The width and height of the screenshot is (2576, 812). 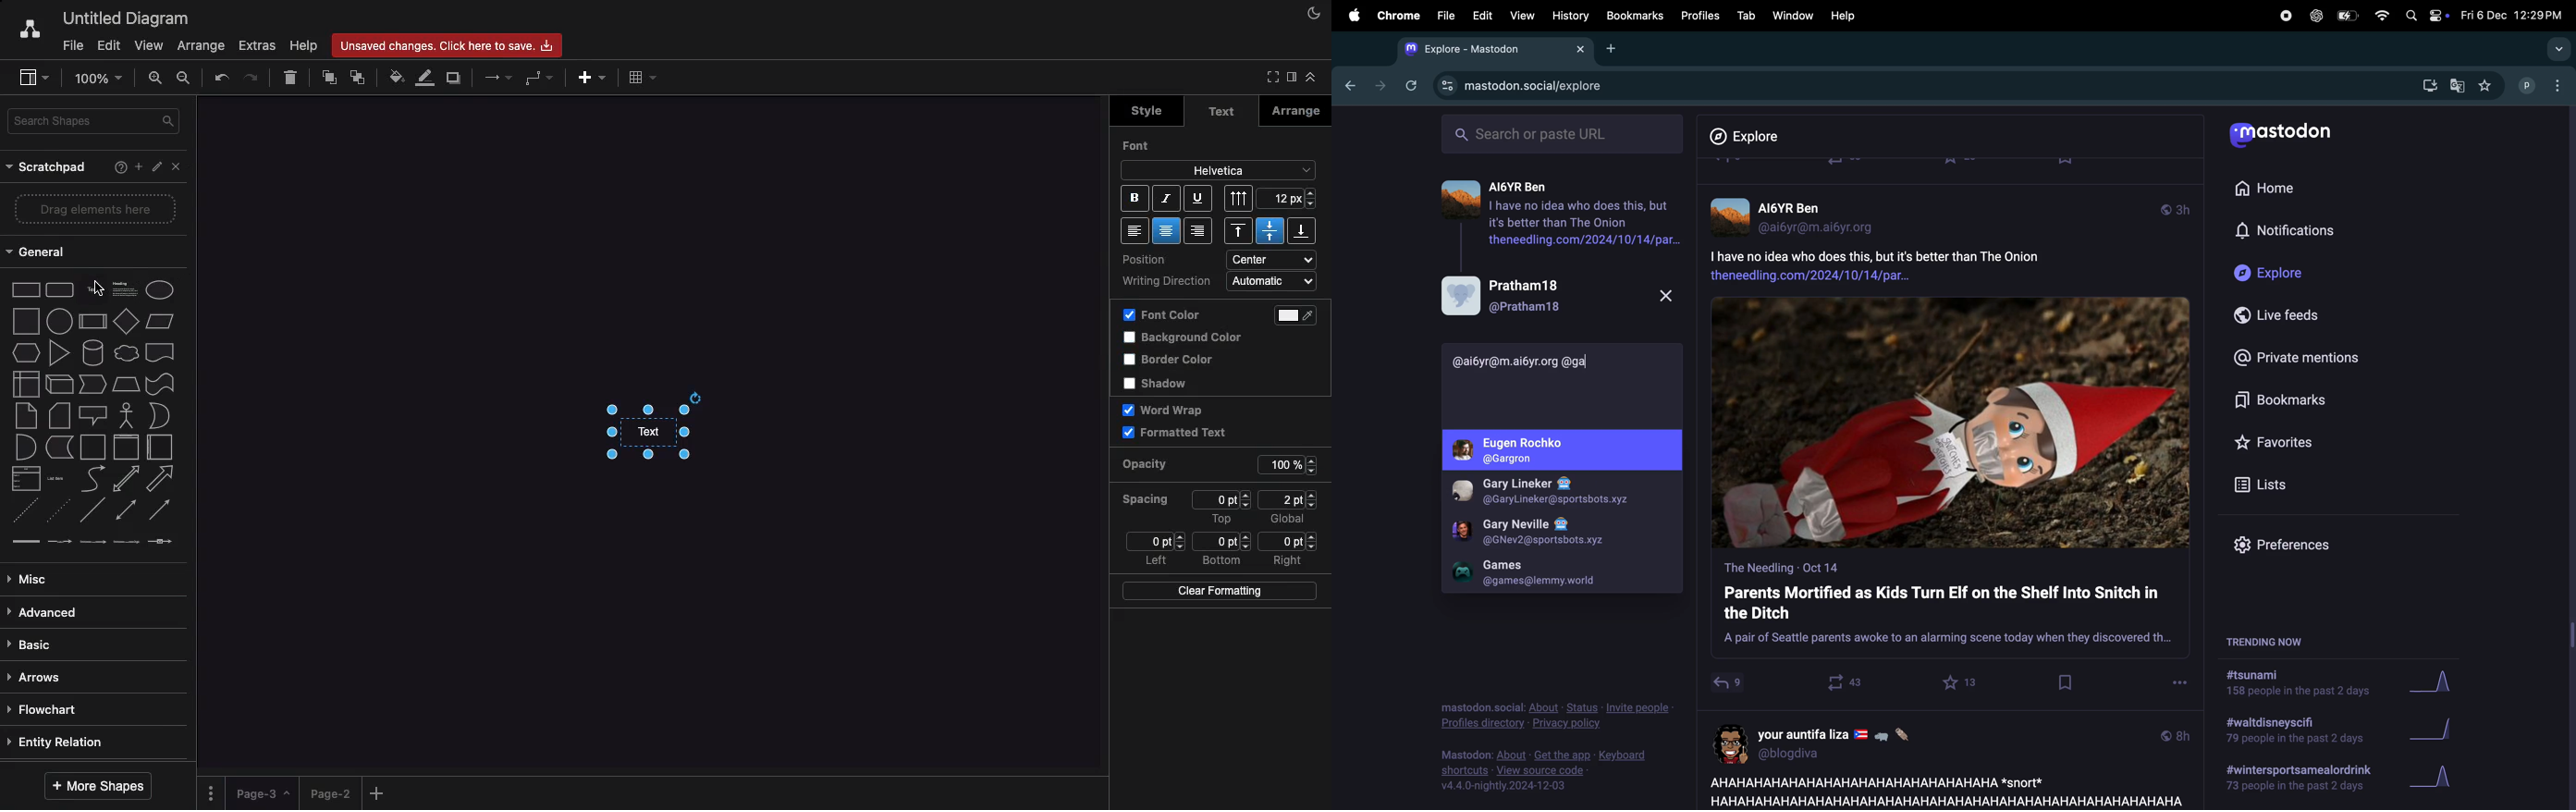 I want to click on Arrange, so click(x=1296, y=111).